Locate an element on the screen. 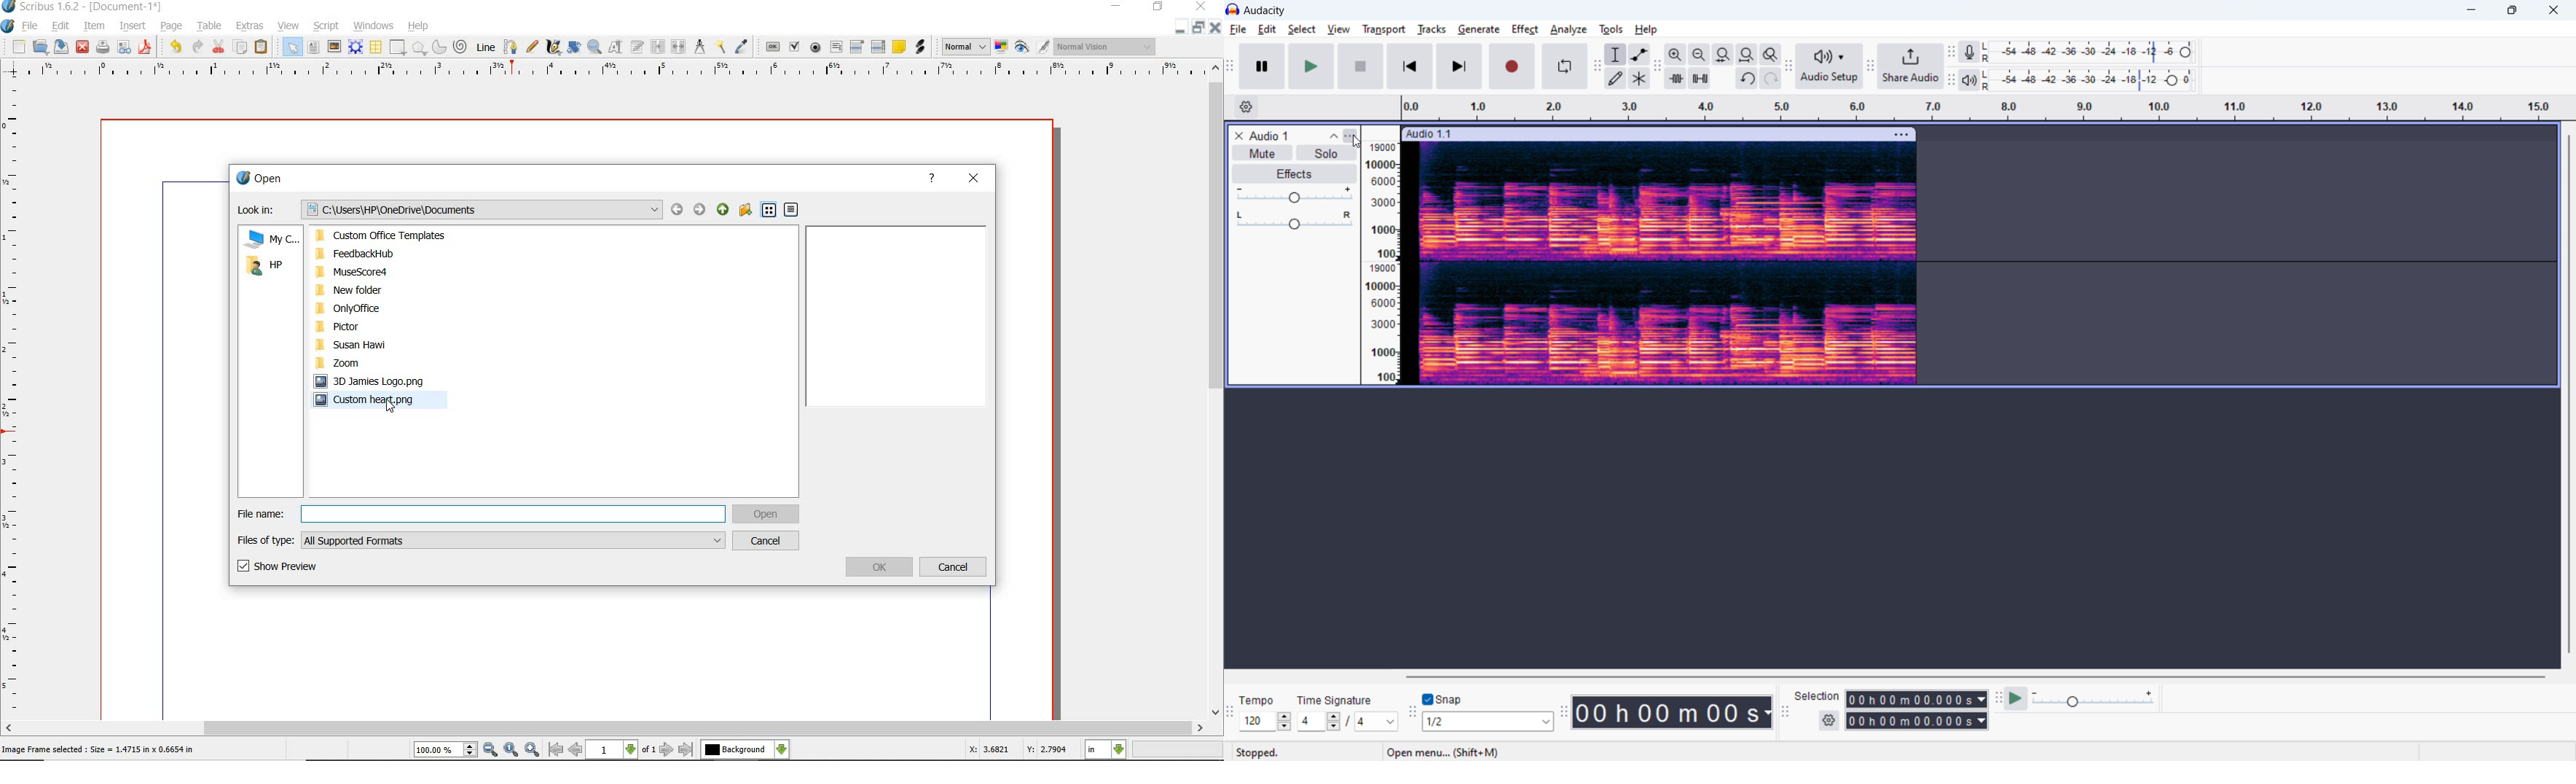 This screenshot has height=784, width=2576. select current zoom level is located at coordinates (445, 751).